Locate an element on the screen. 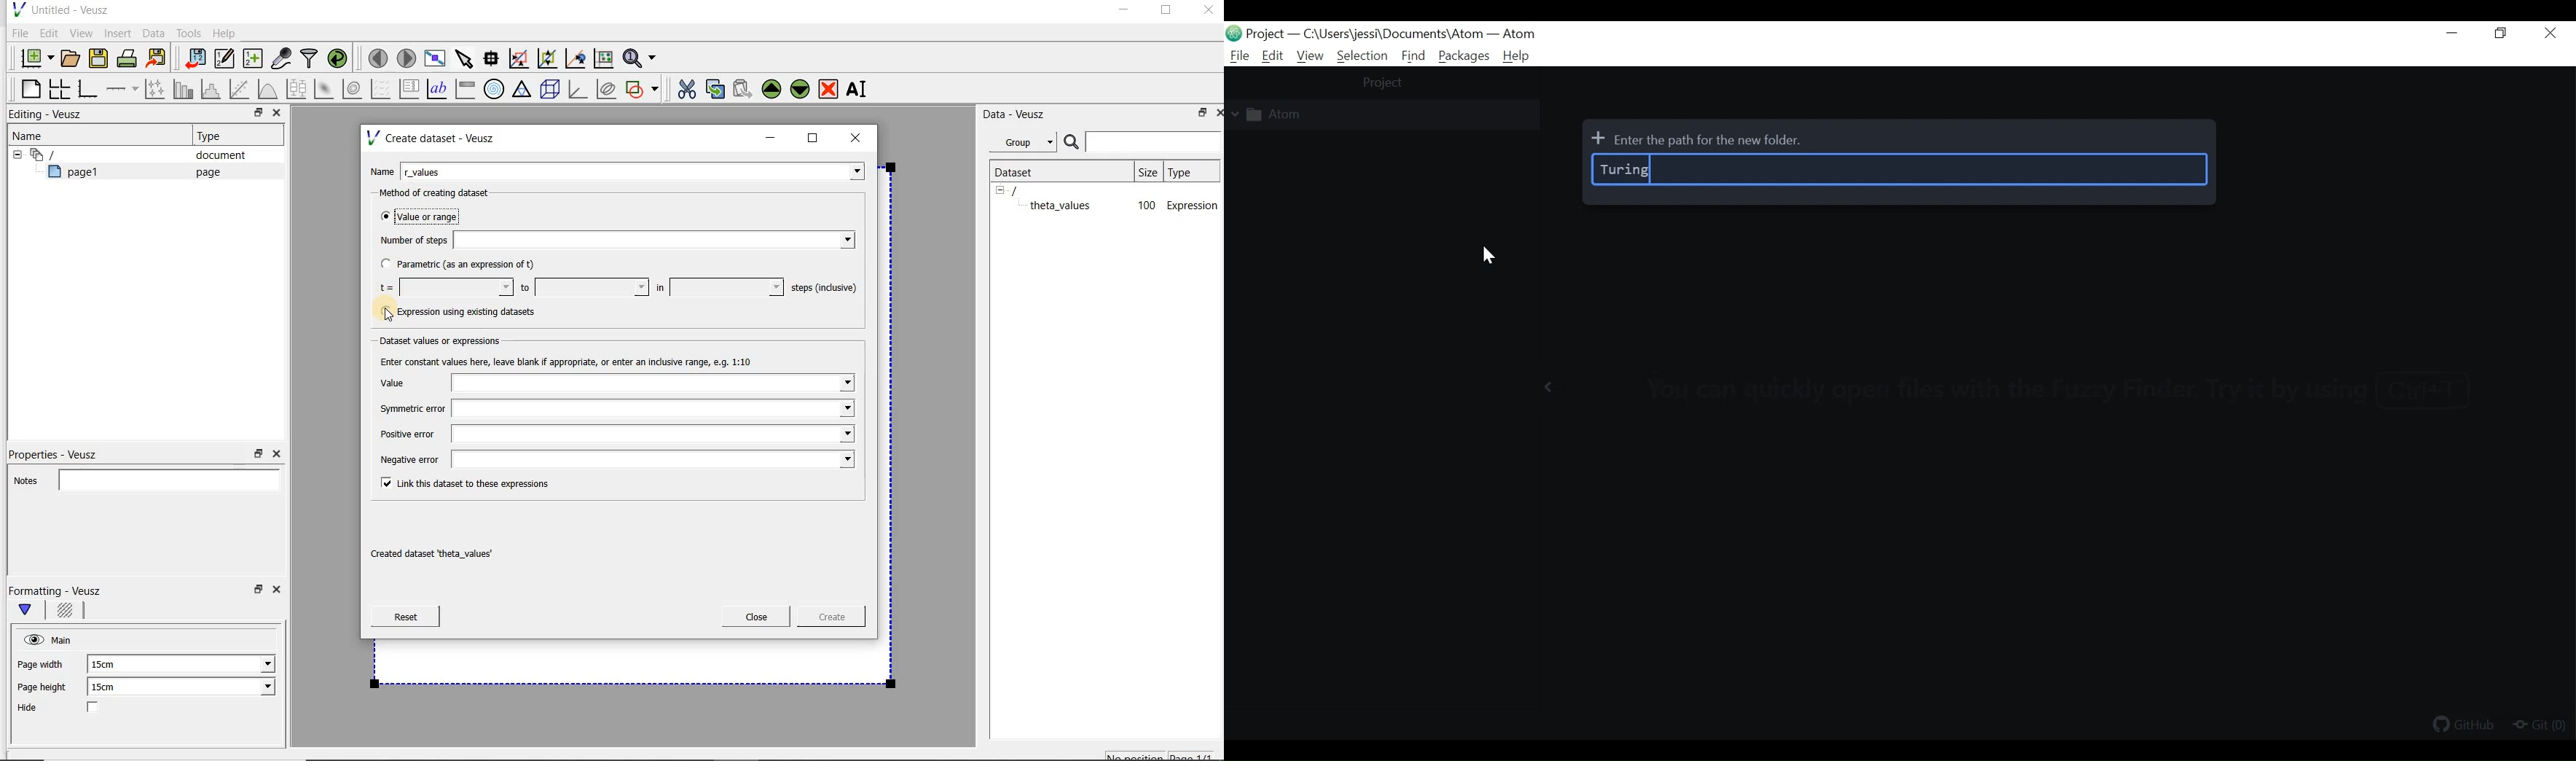  Dataset values or expressions is located at coordinates (449, 339).